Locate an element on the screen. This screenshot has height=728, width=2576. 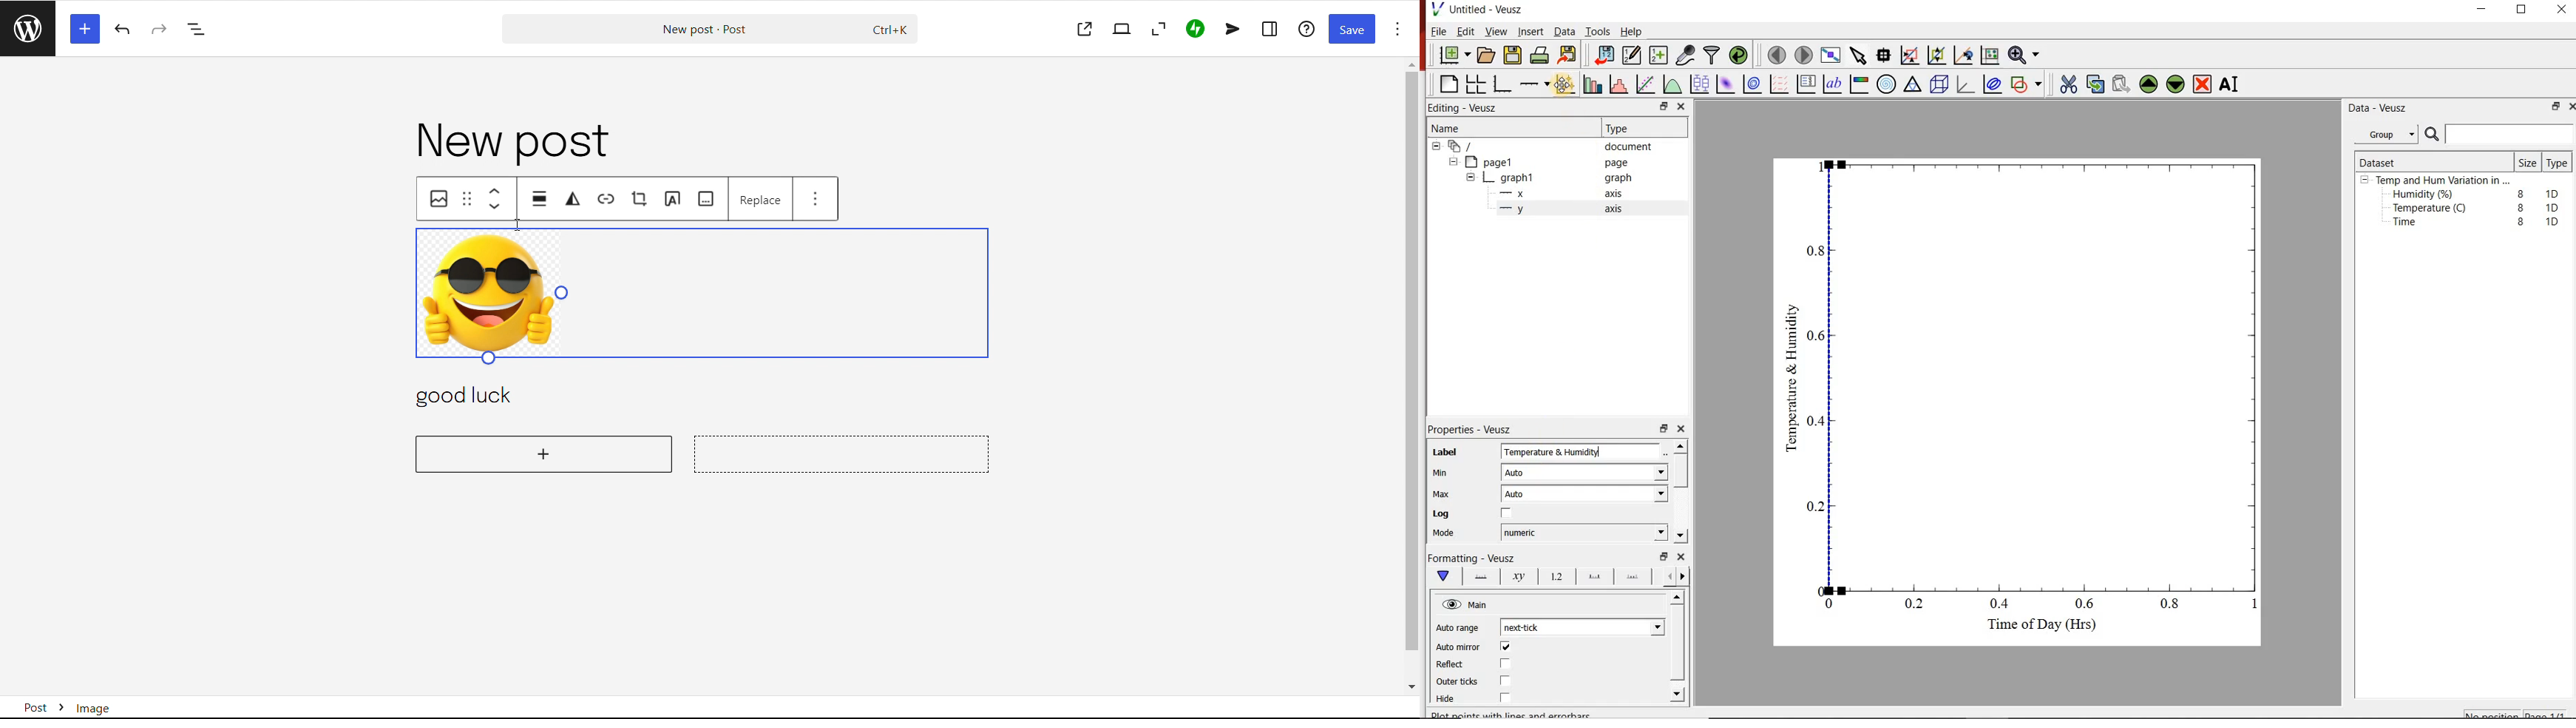
blank page is located at coordinates (1447, 83).